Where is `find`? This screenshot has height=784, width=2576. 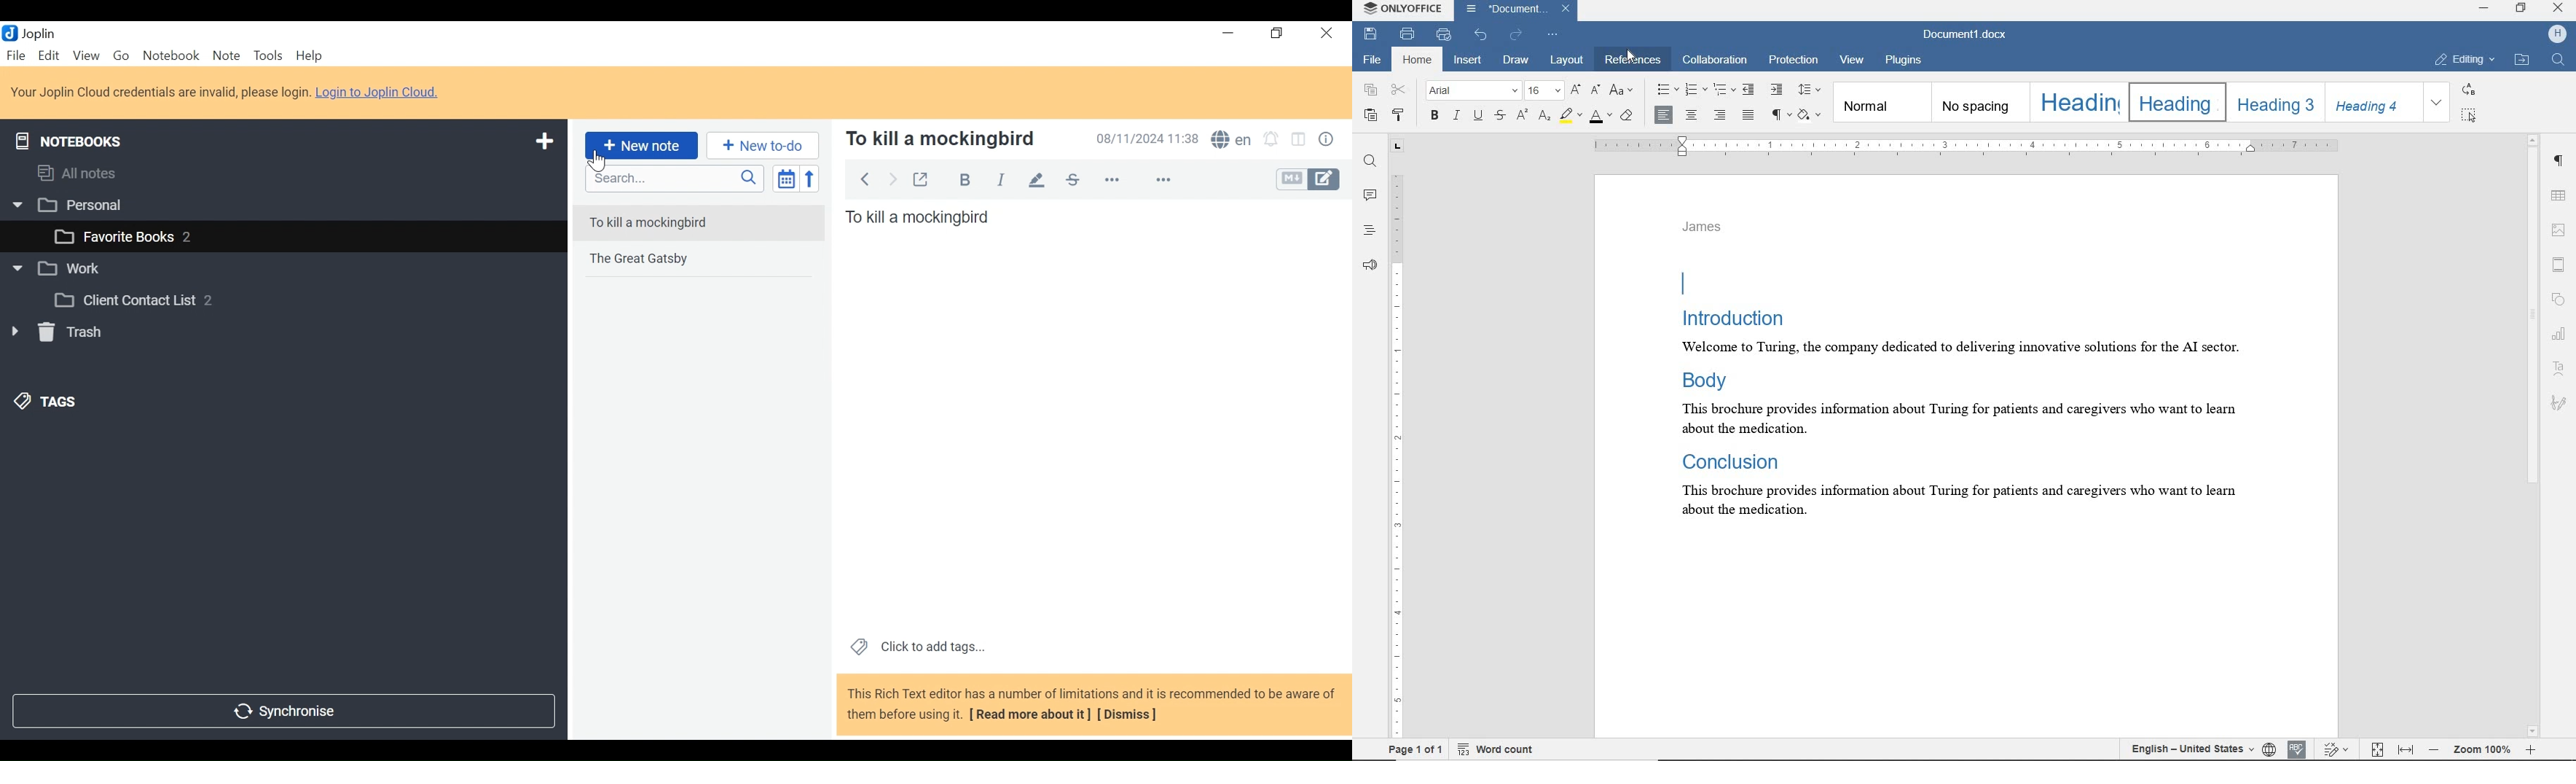
find is located at coordinates (1368, 162).